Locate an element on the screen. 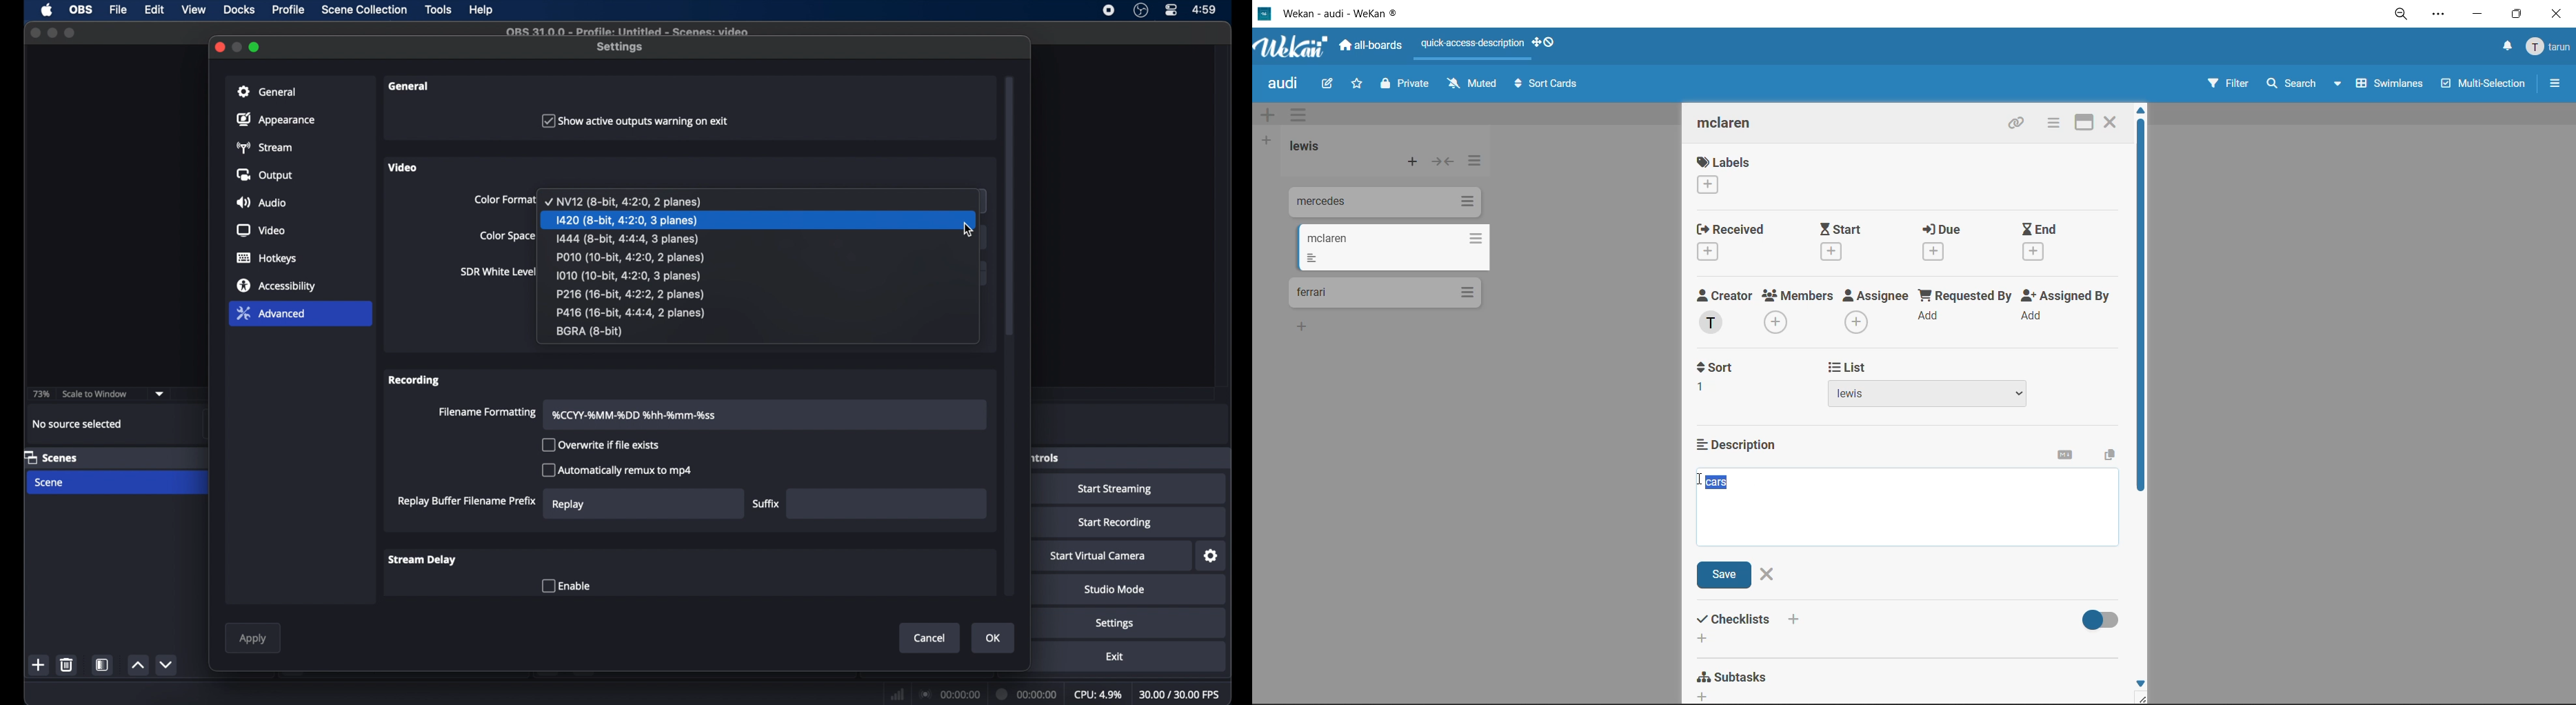 The height and width of the screenshot is (728, 2576). maximize is located at coordinates (71, 33).